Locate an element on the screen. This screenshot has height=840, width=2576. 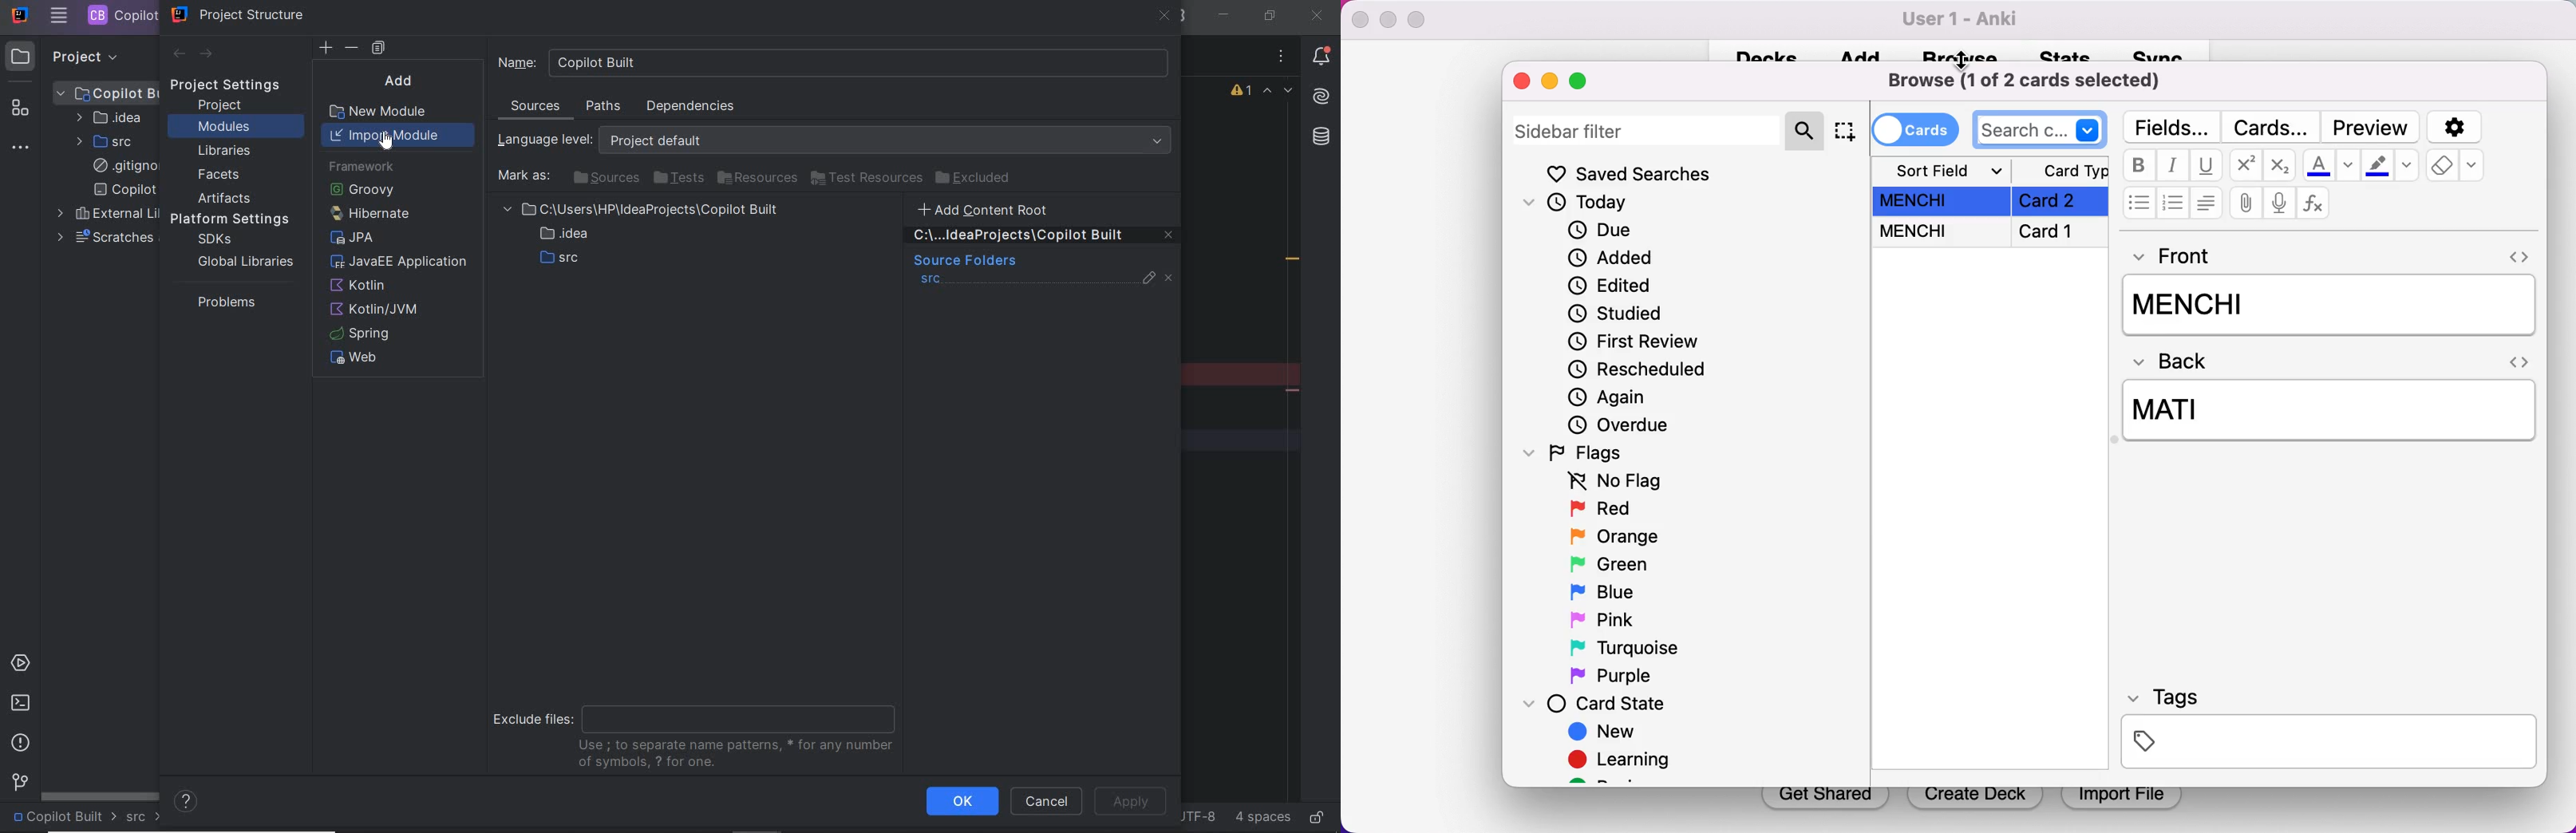
record audio is located at coordinates (2279, 203).